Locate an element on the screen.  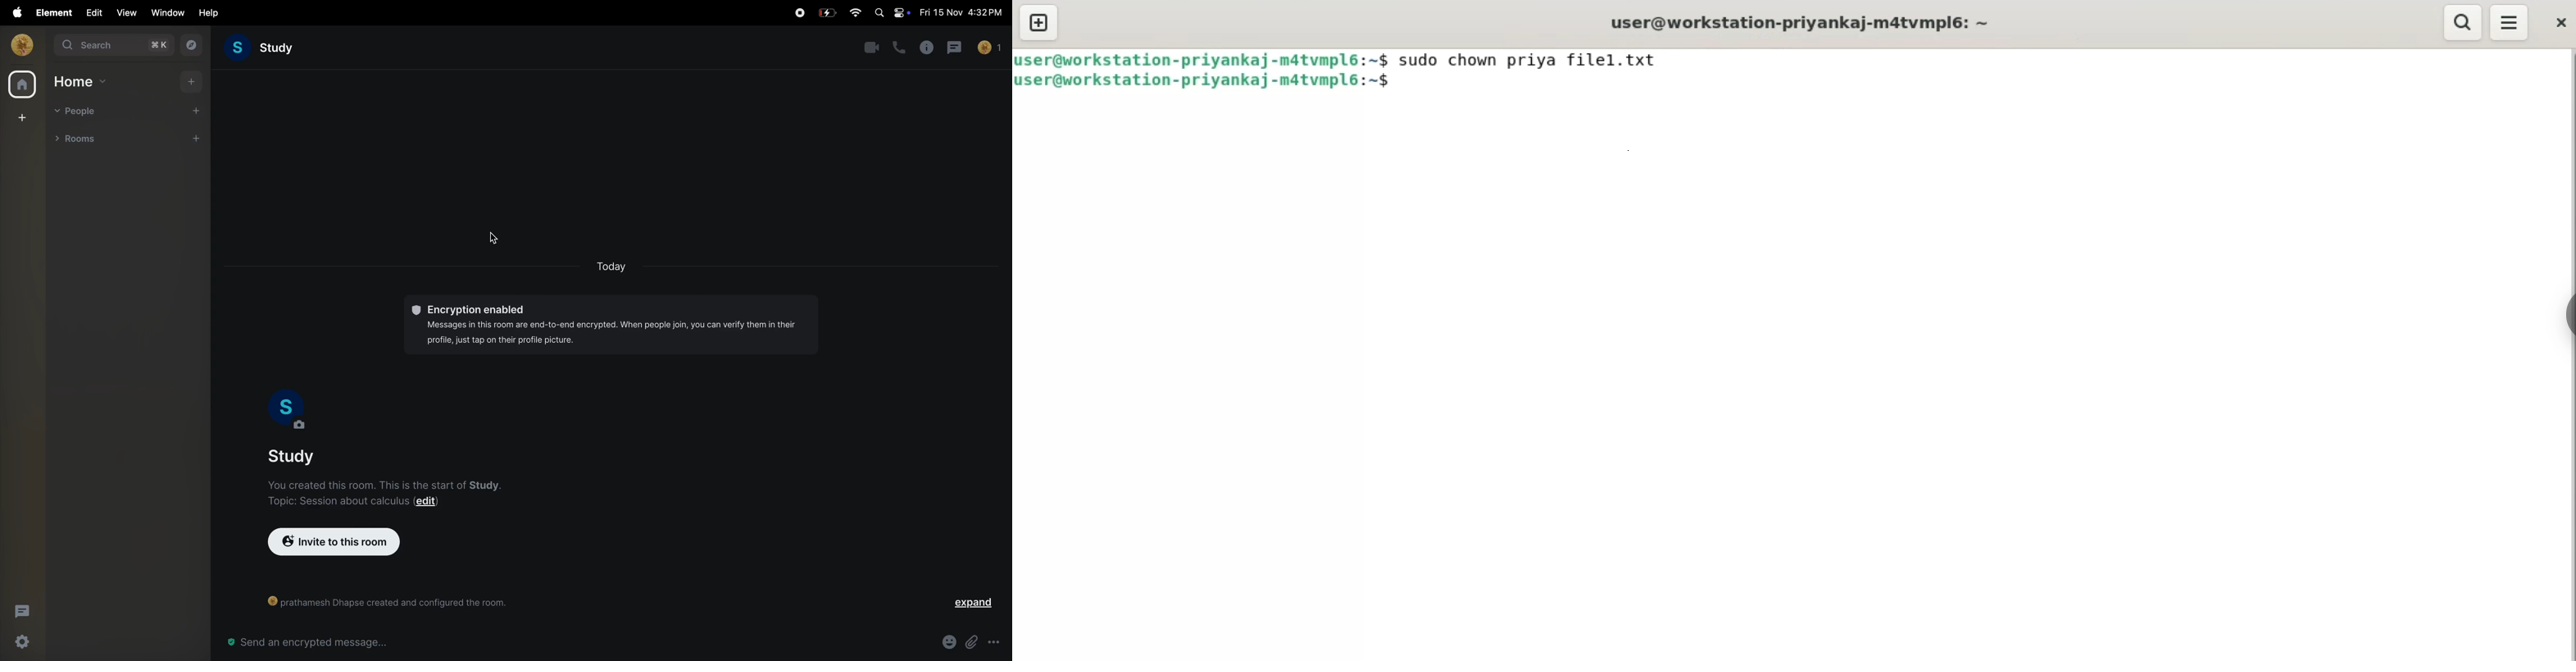
no of people is located at coordinates (992, 46).